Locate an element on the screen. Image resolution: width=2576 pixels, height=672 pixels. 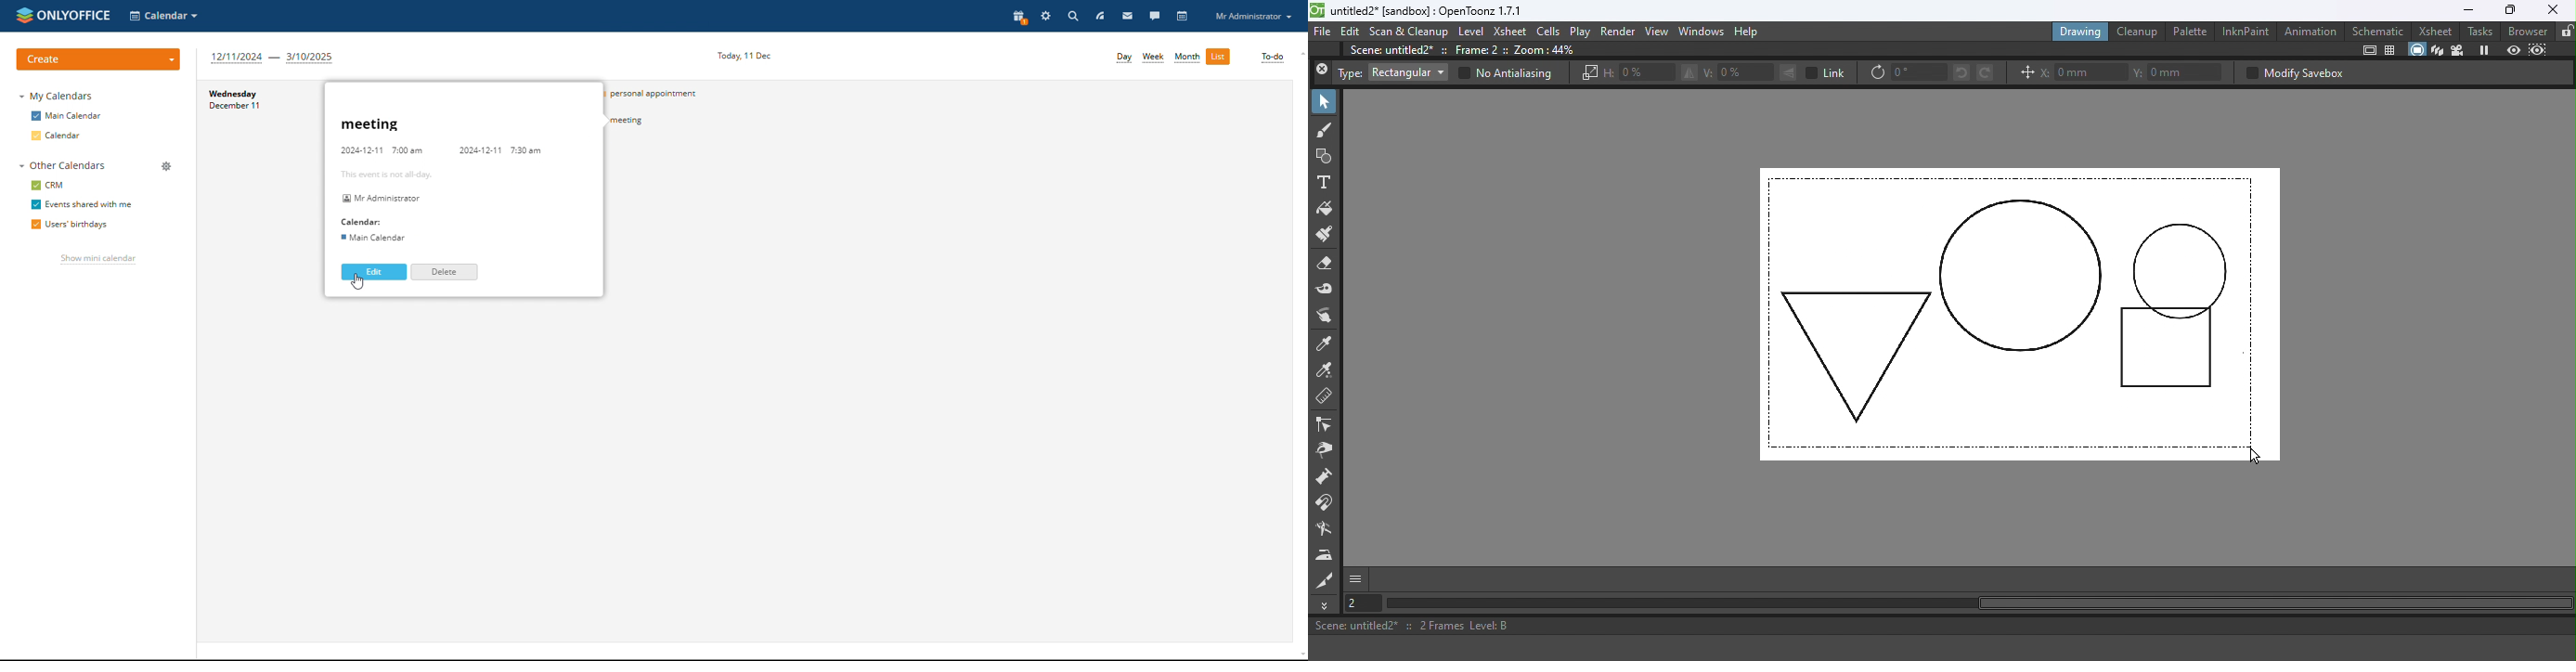
Y: 0mm is located at coordinates (2180, 72).